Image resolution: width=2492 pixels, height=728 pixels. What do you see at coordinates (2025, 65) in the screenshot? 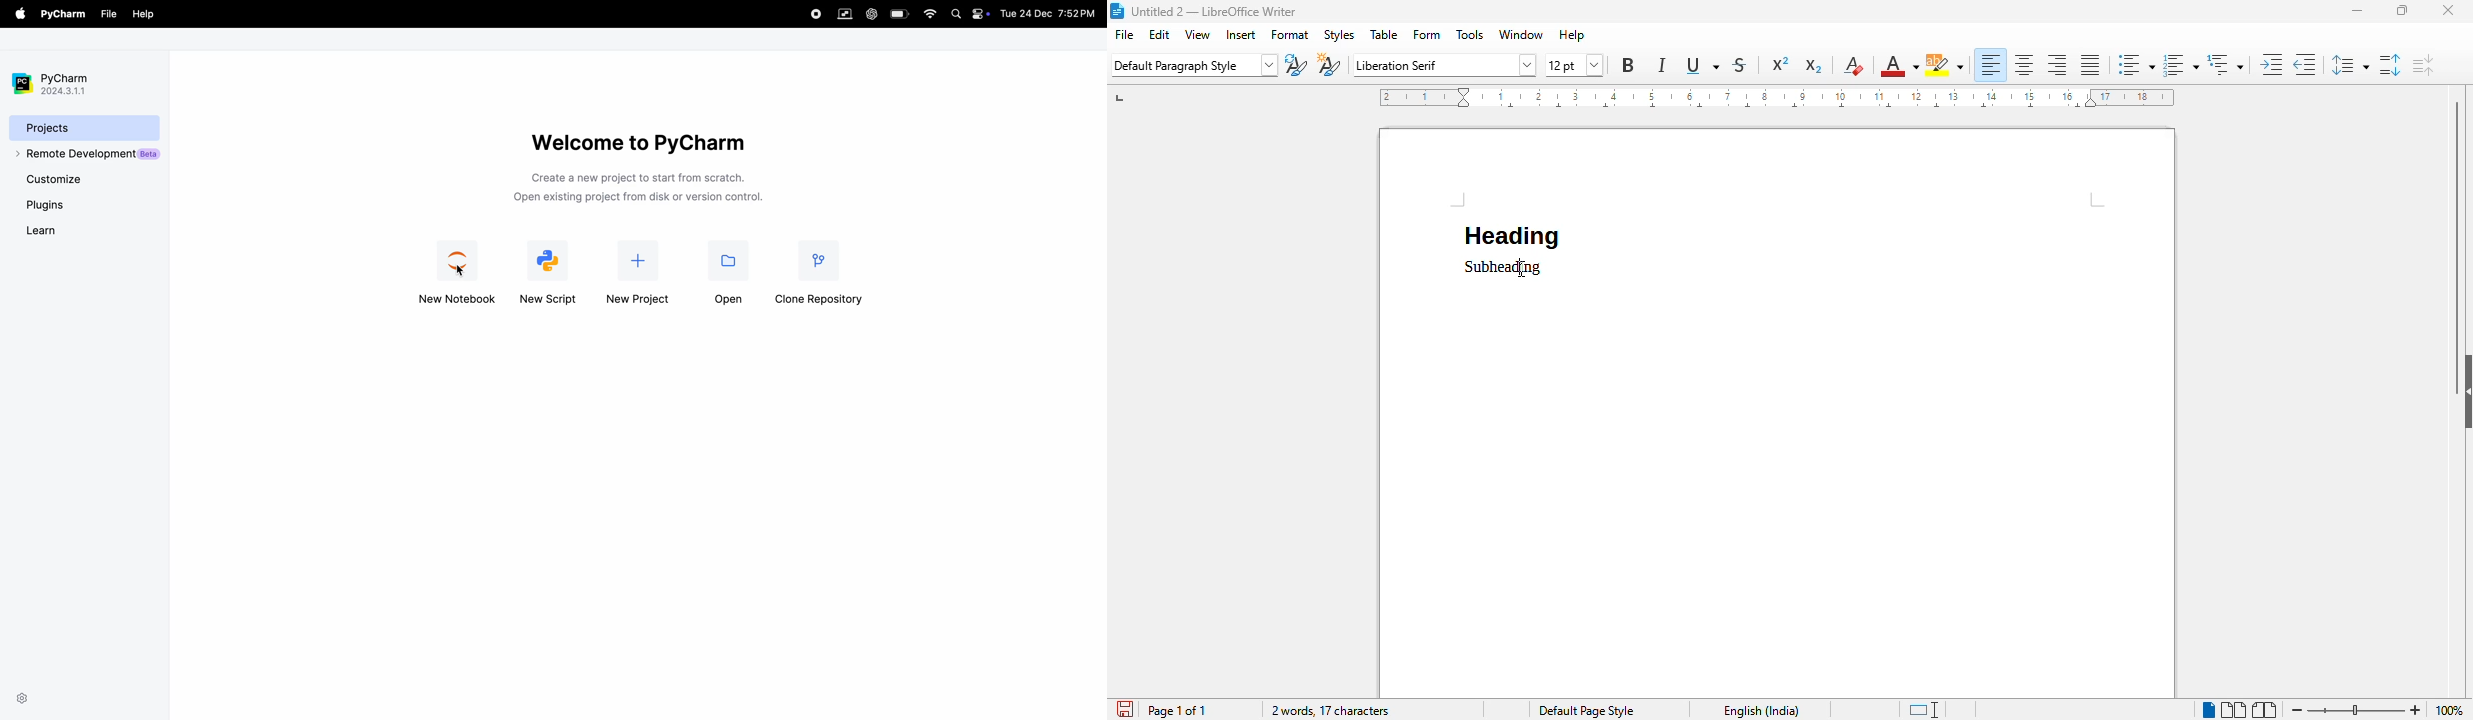
I see `align center` at bounding box center [2025, 65].